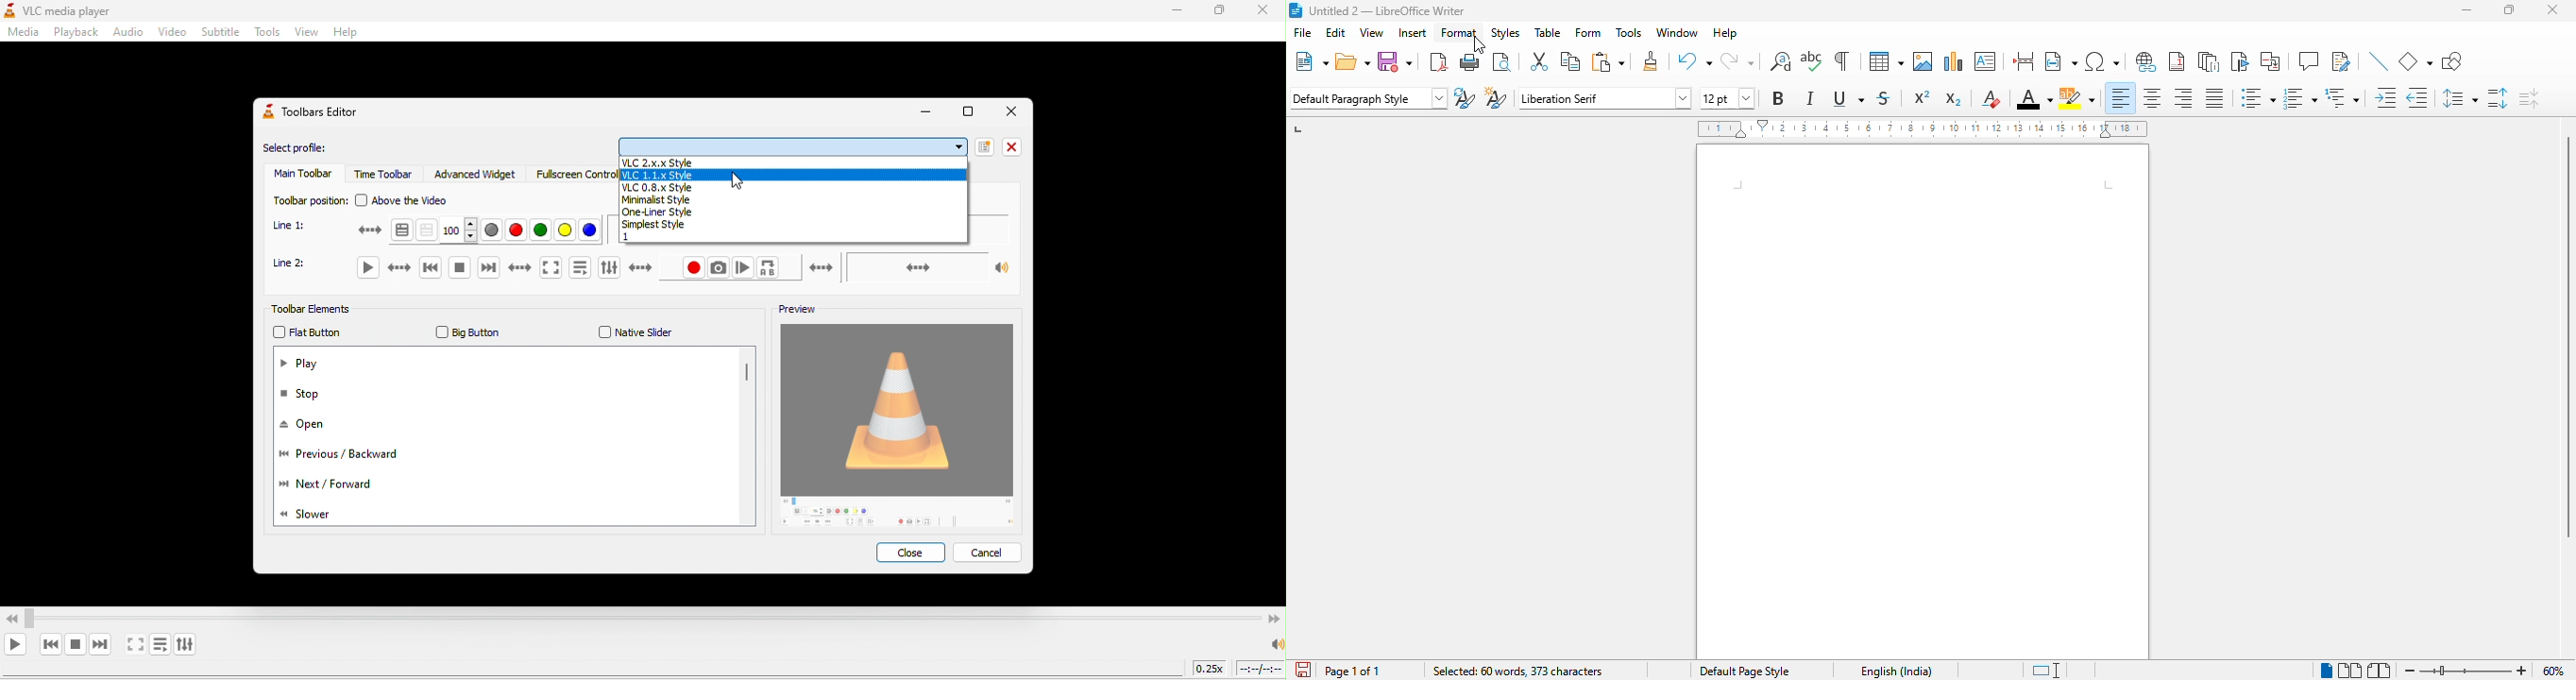 The width and height of the screenshot is (2576, 700). What do you see at coordinates (349, 33) in the screenshot?
I see `help` at bounding box center [349, 33].